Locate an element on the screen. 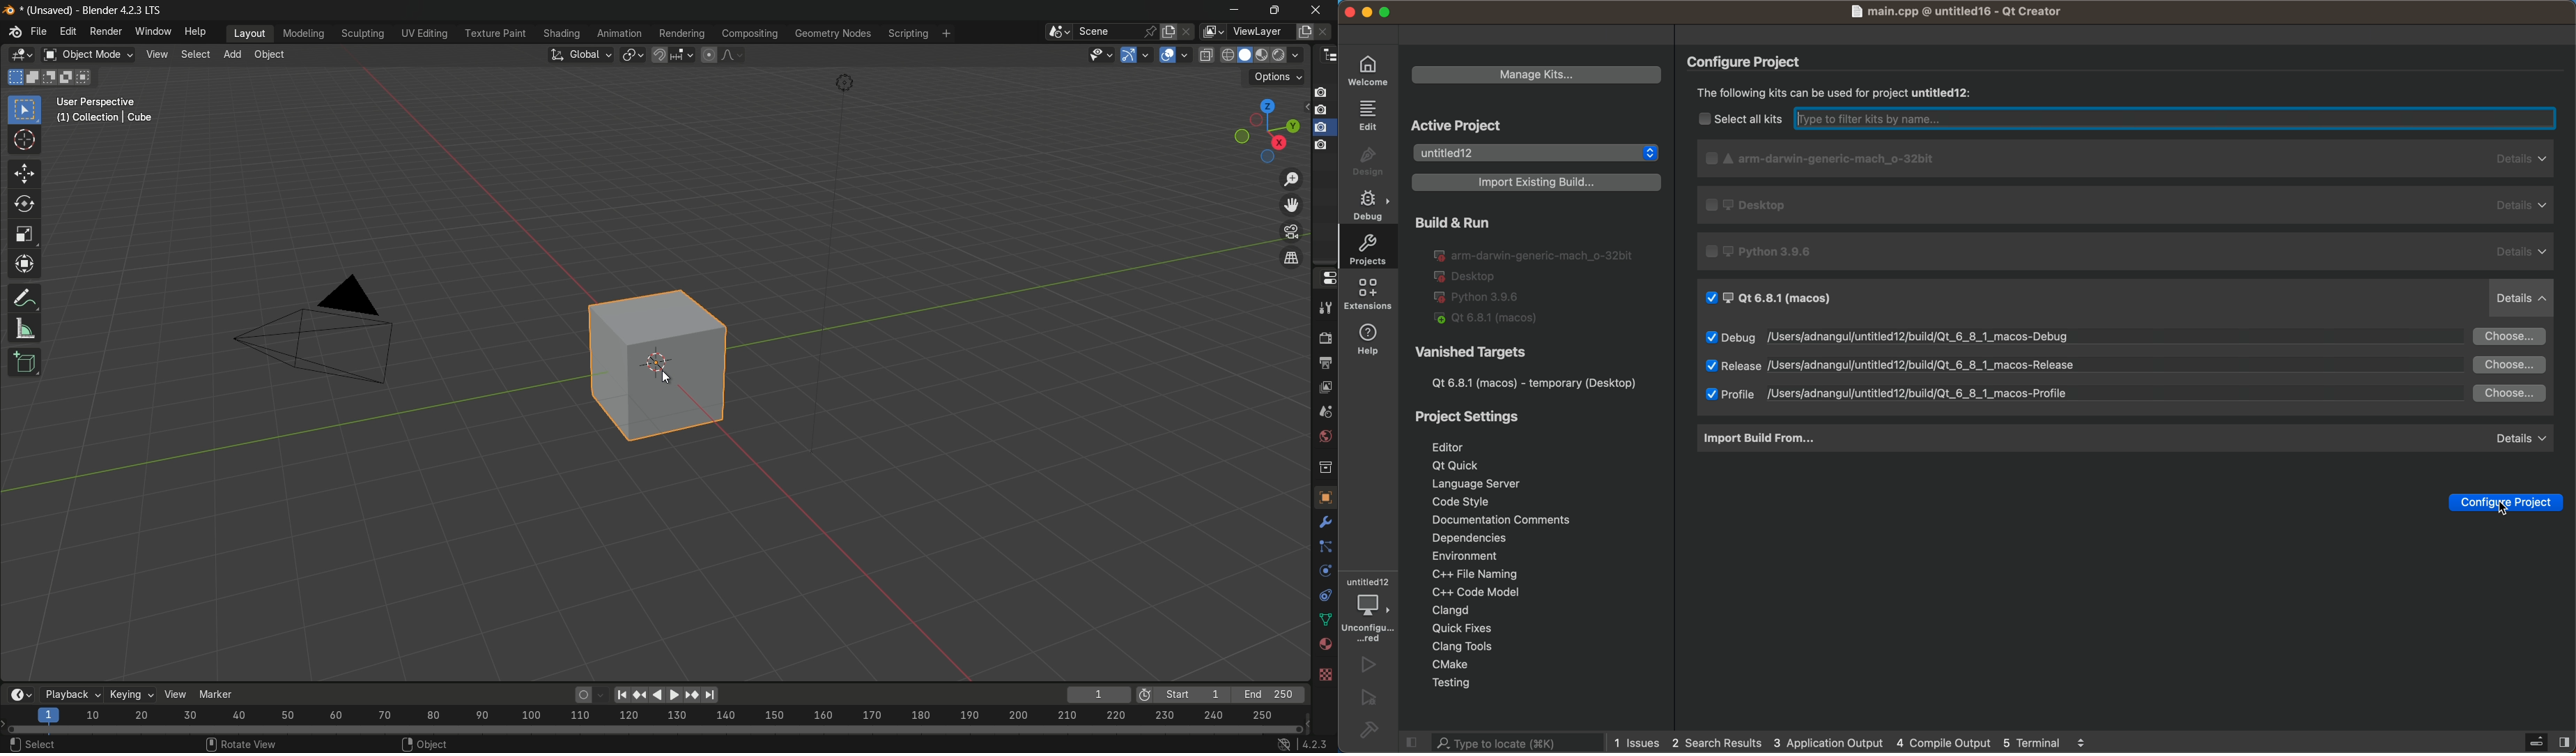 Image resolution: width=2576 pixels, height=756 pixels. select tab is located at coordinates (197, 54).